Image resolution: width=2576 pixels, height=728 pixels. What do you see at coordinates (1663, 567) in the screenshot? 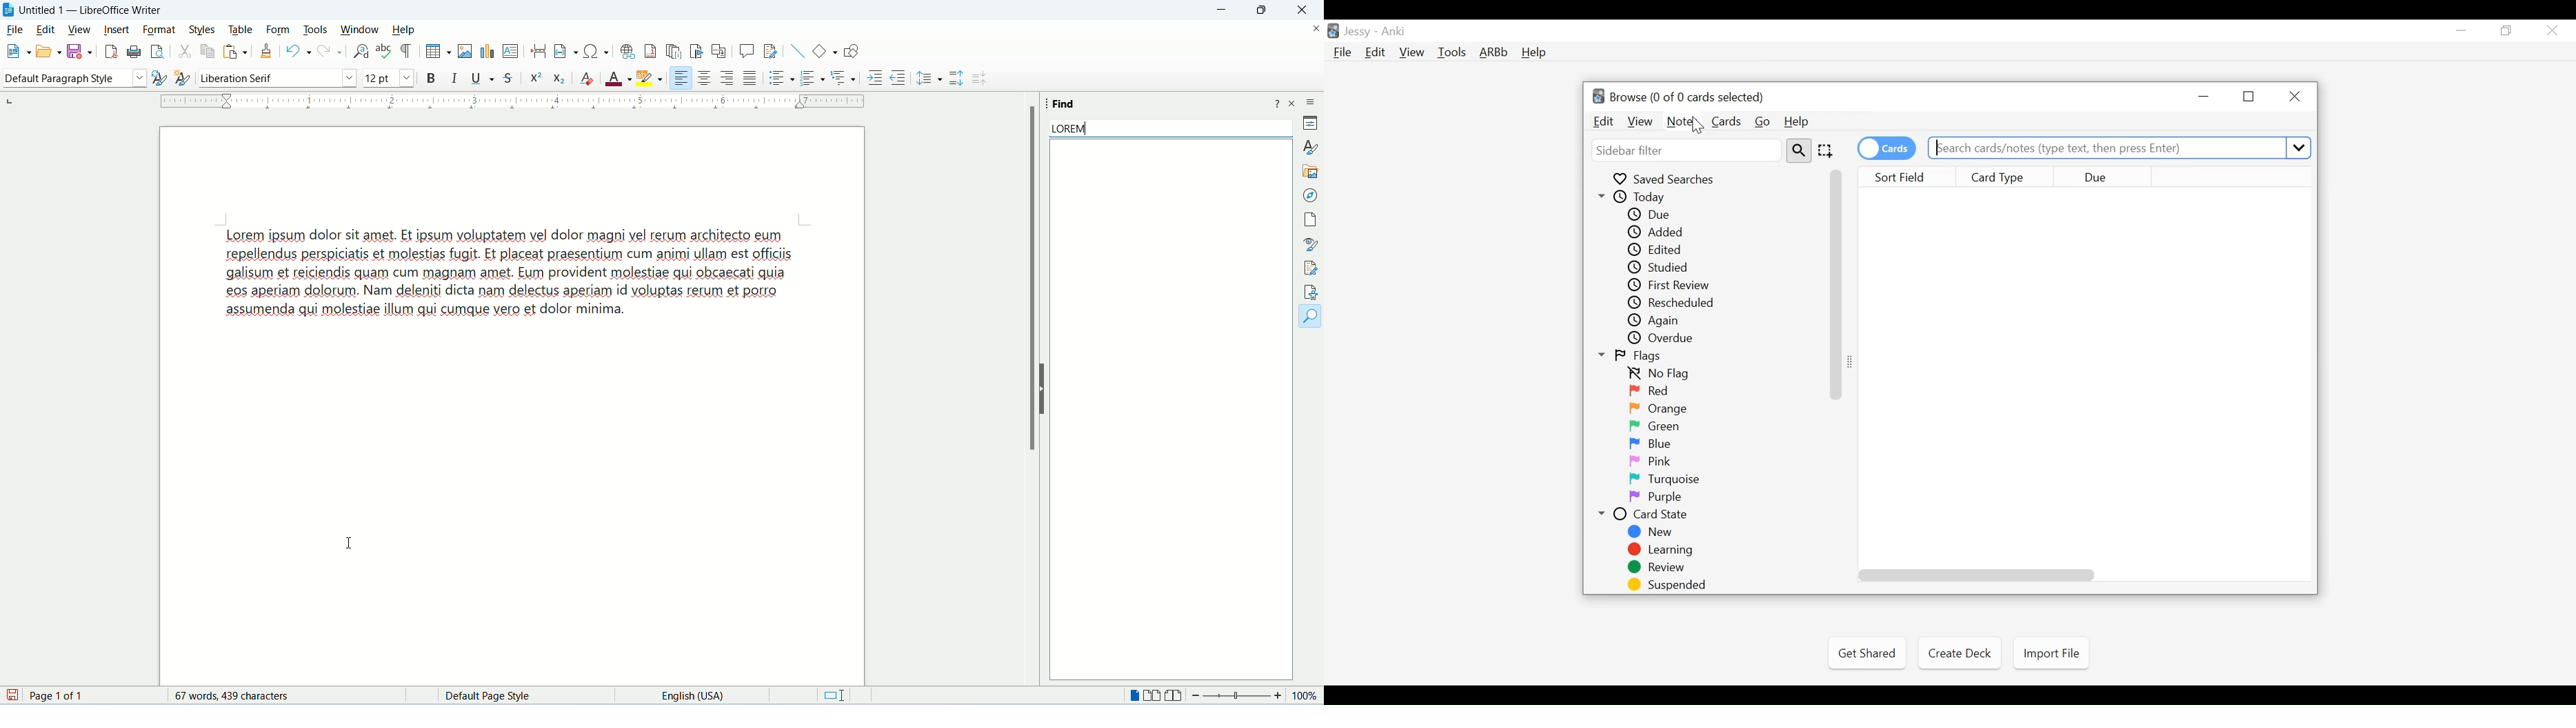
I see `Review` at bounding box center [1663, 567].